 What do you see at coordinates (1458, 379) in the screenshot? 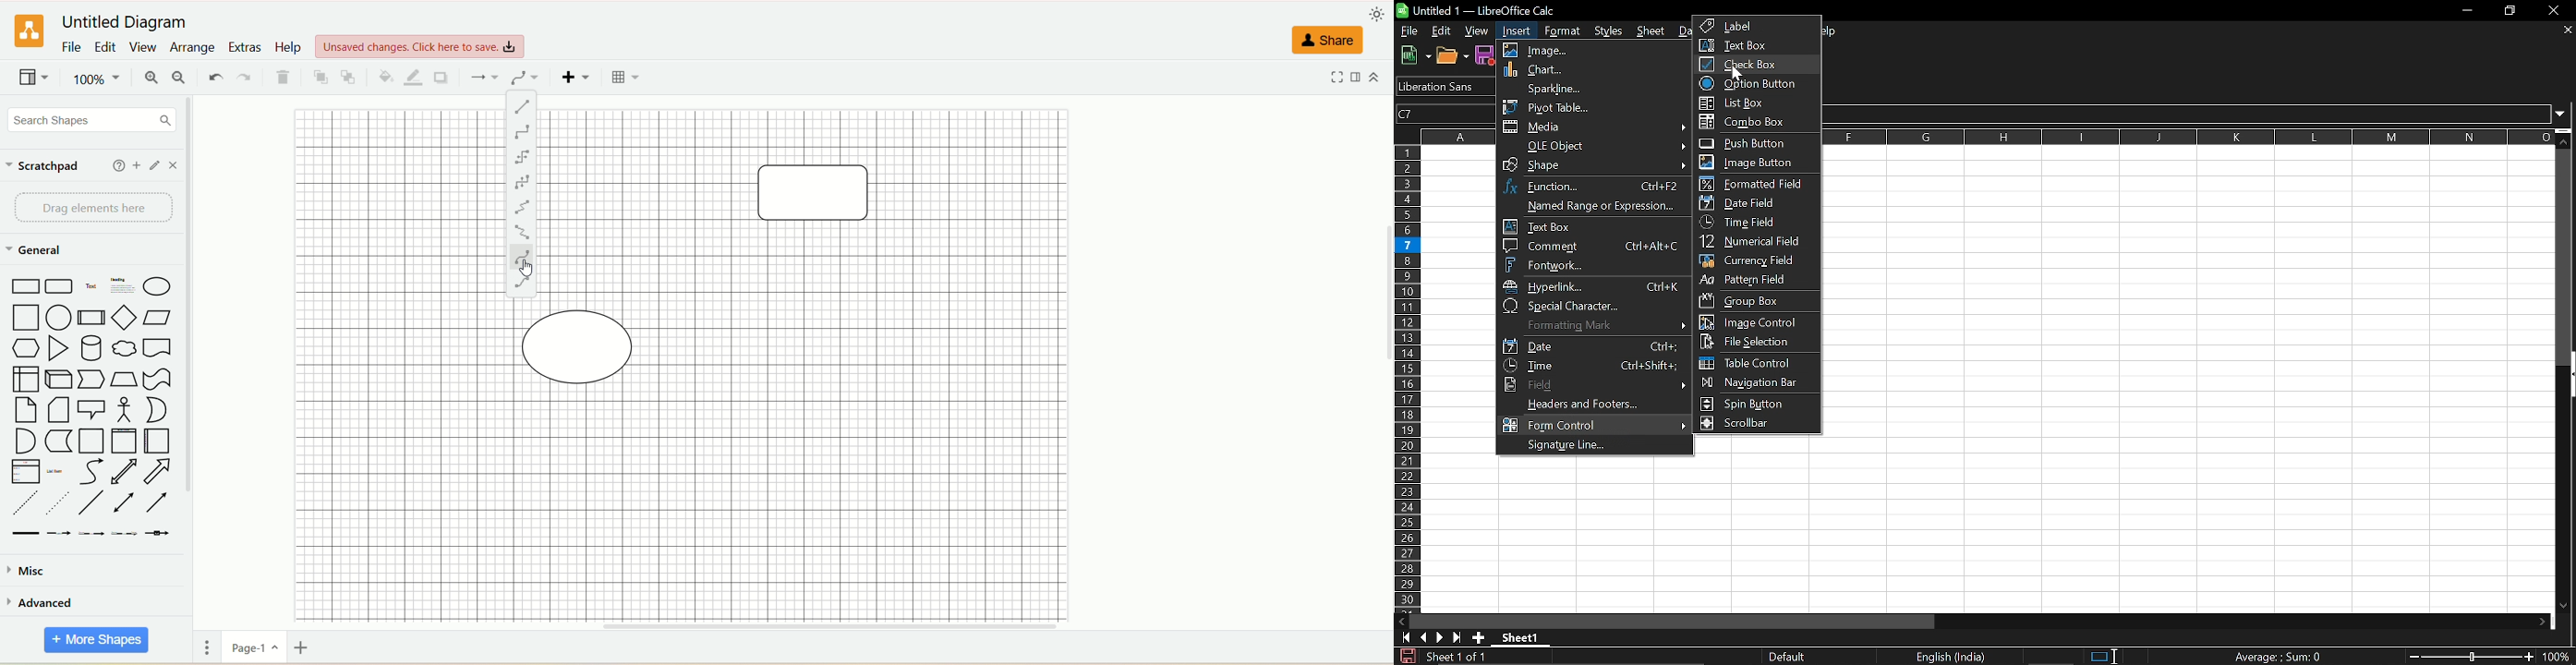
I see `Fillable cells` at bounding box center [1458, 379].